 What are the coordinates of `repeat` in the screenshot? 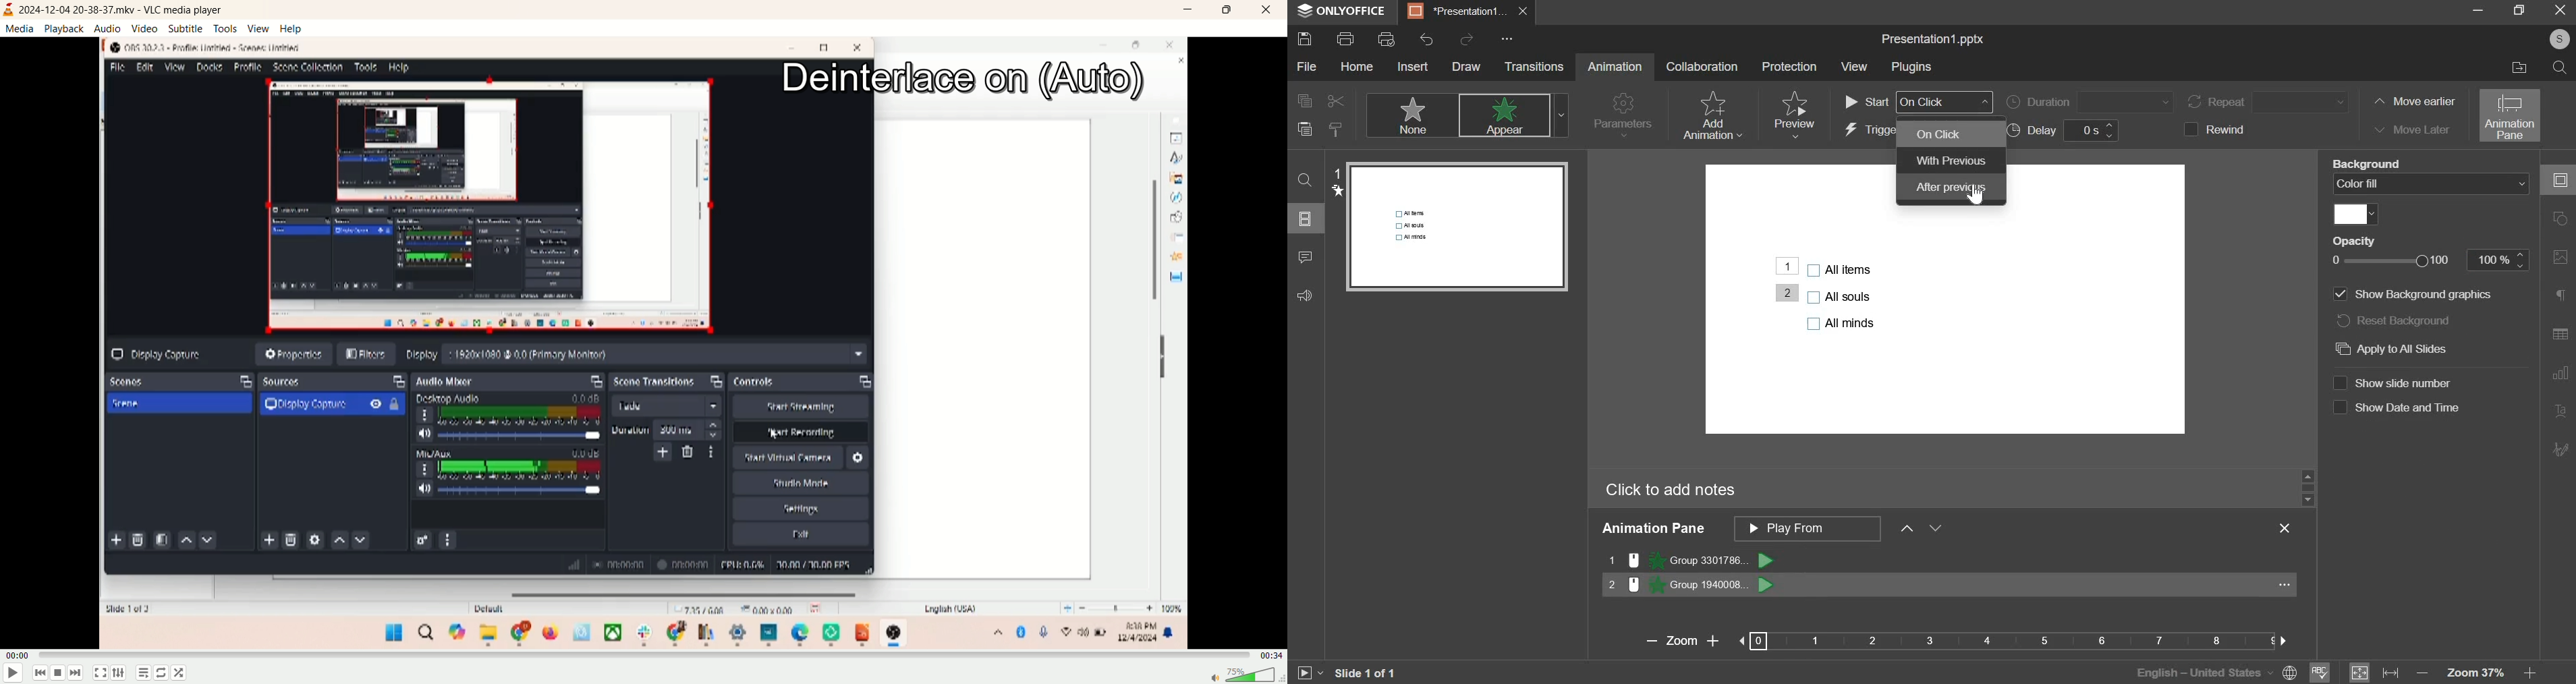 It's located at (2270, 102).